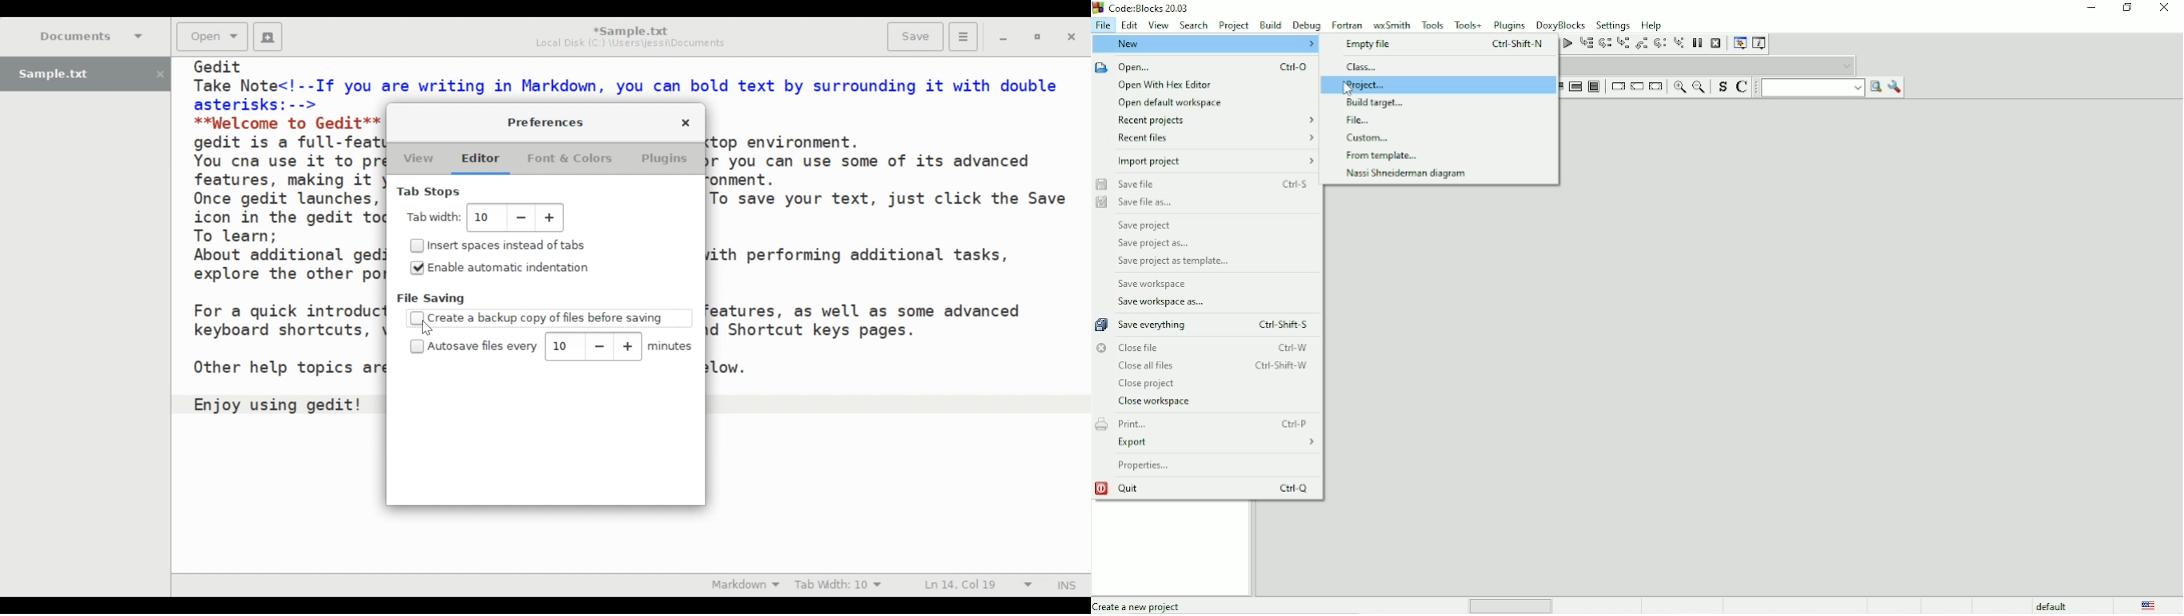  I want to click on Help, so click(1654, 24).